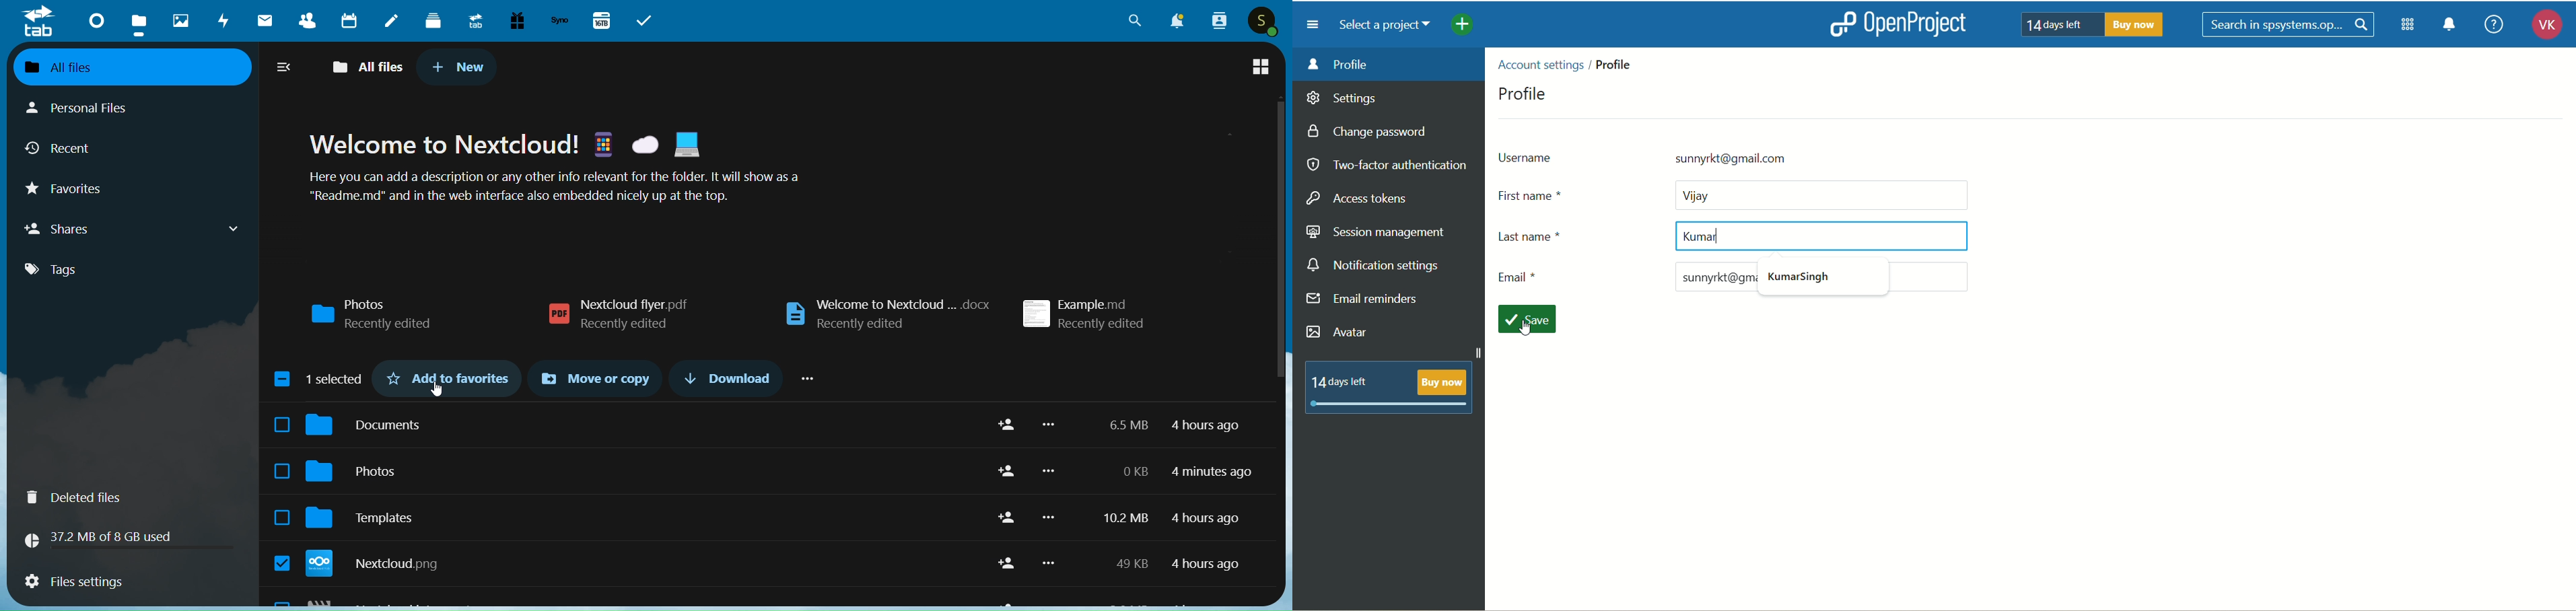 The width and height of the screenshot is (2576, 616). I want to click on picture, so click(177, 22).